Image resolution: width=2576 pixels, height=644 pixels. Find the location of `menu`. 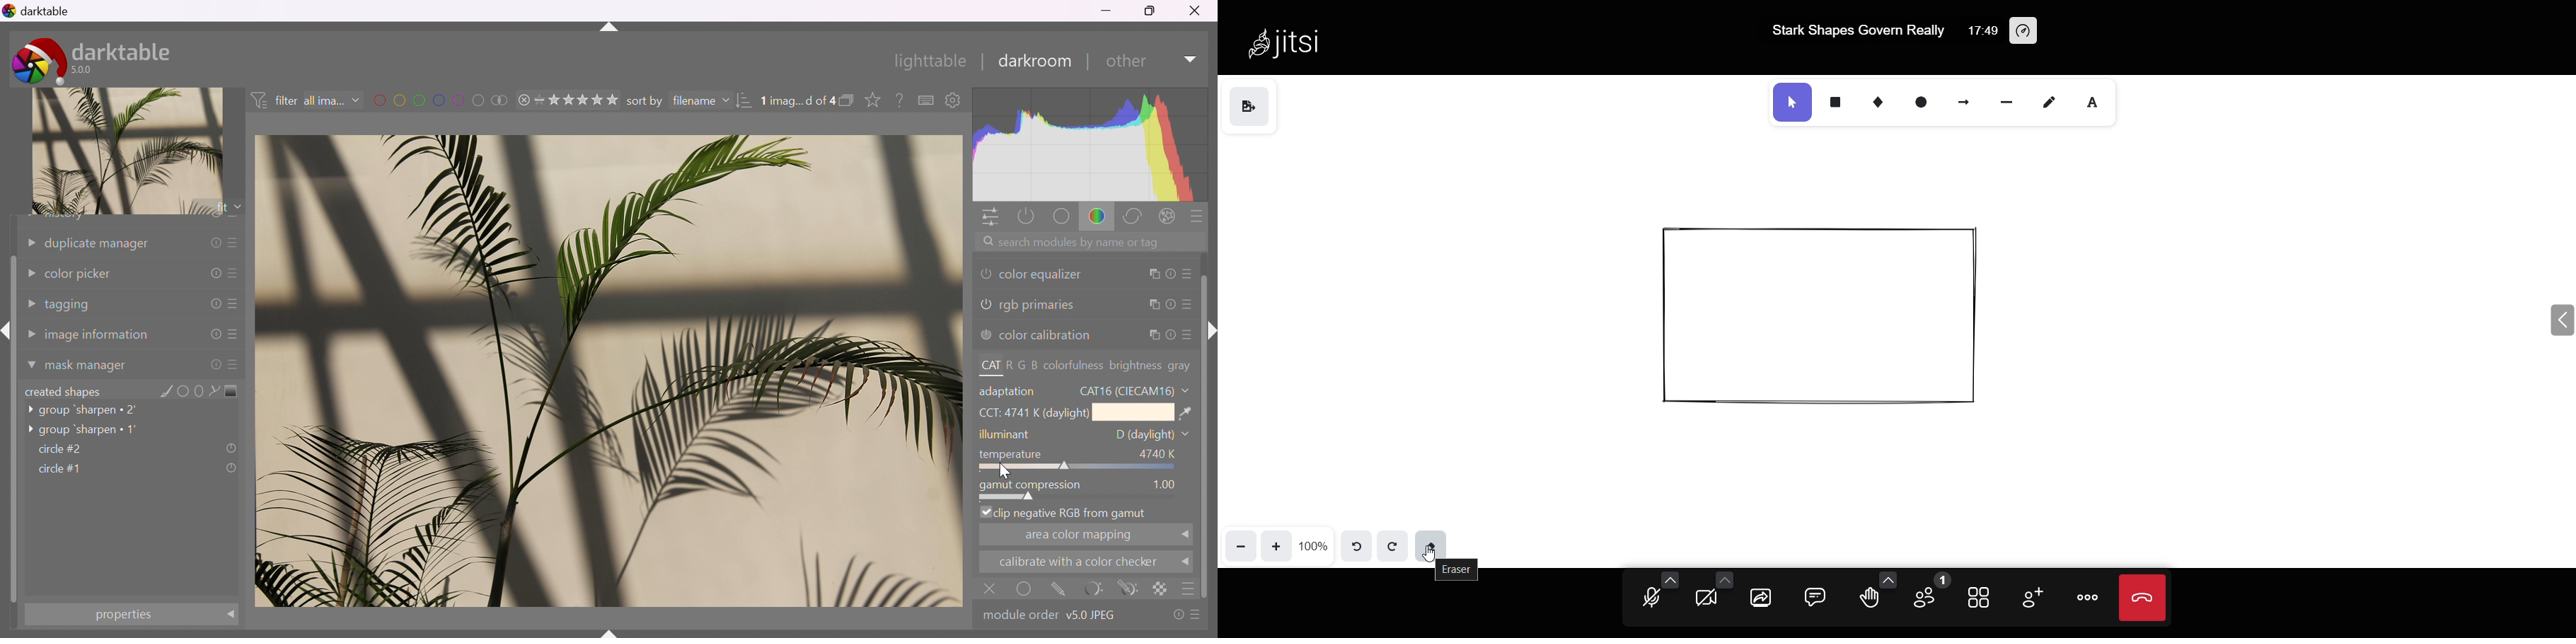

menu is located at coordinates (1186, 589).